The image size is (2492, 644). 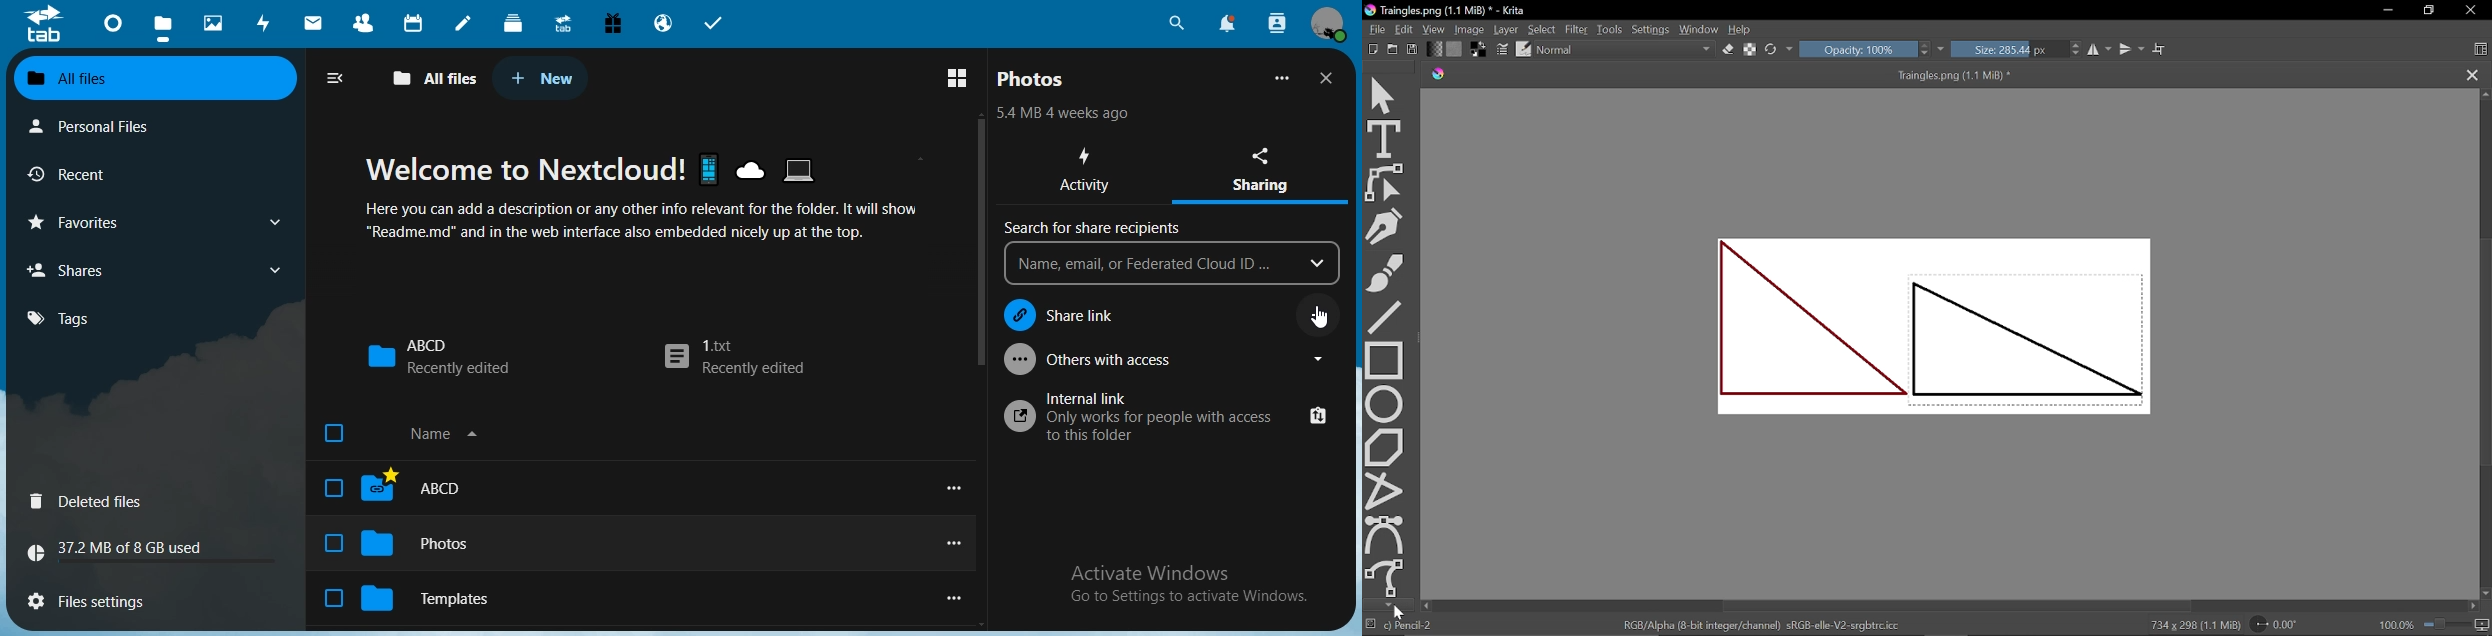 I want to click on Freehand brush tool, so click(x=1388, y=271).